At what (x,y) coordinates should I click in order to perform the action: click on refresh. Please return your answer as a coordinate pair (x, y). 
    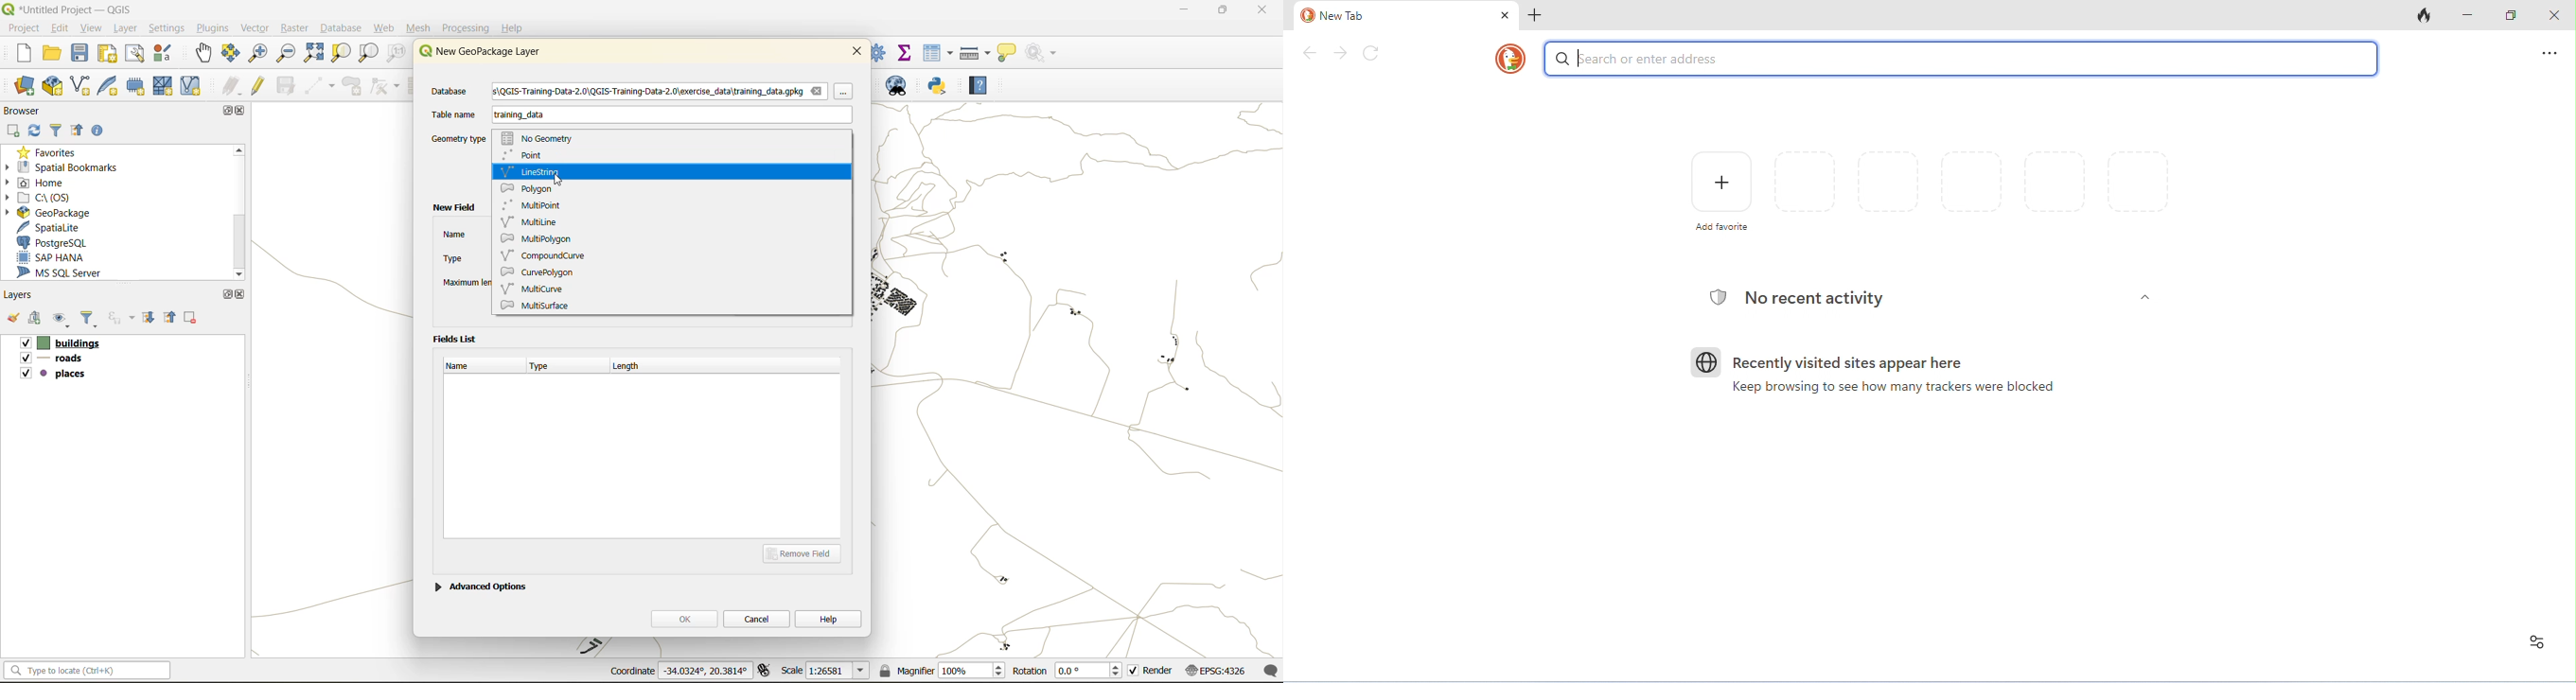
    Looking at the image, I should click on (35, 132).